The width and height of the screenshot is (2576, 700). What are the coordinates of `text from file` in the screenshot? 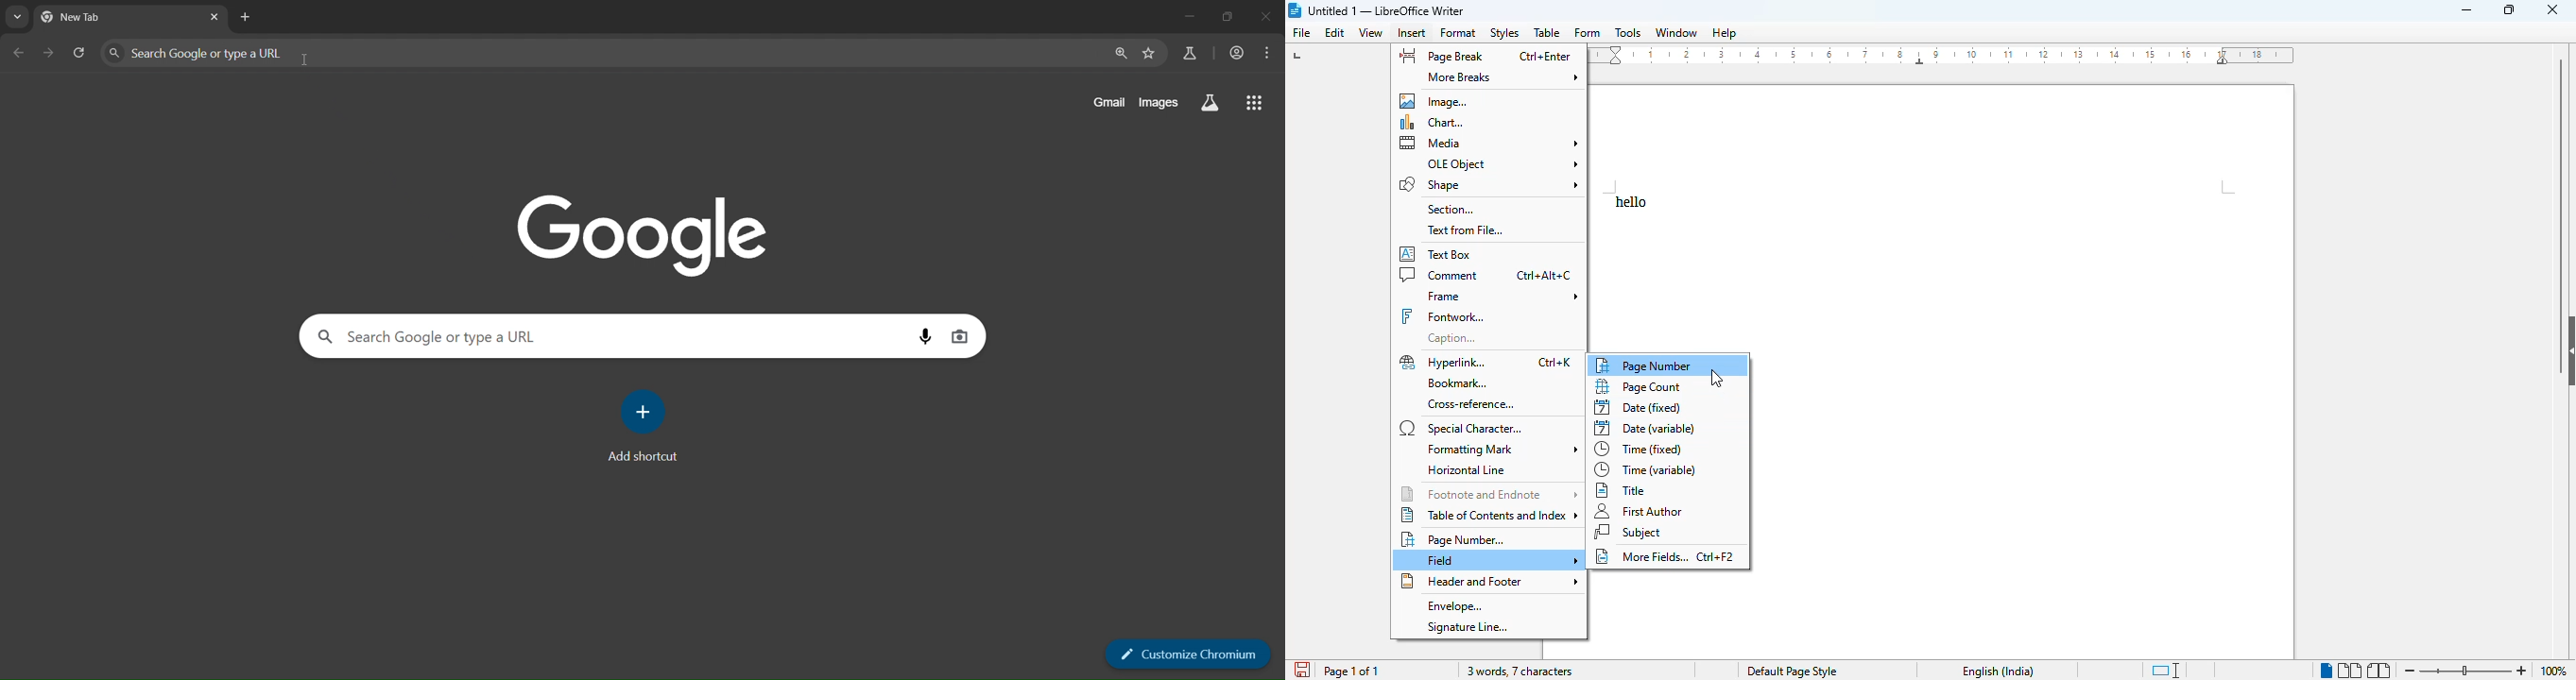 It's located at (1466, 230).